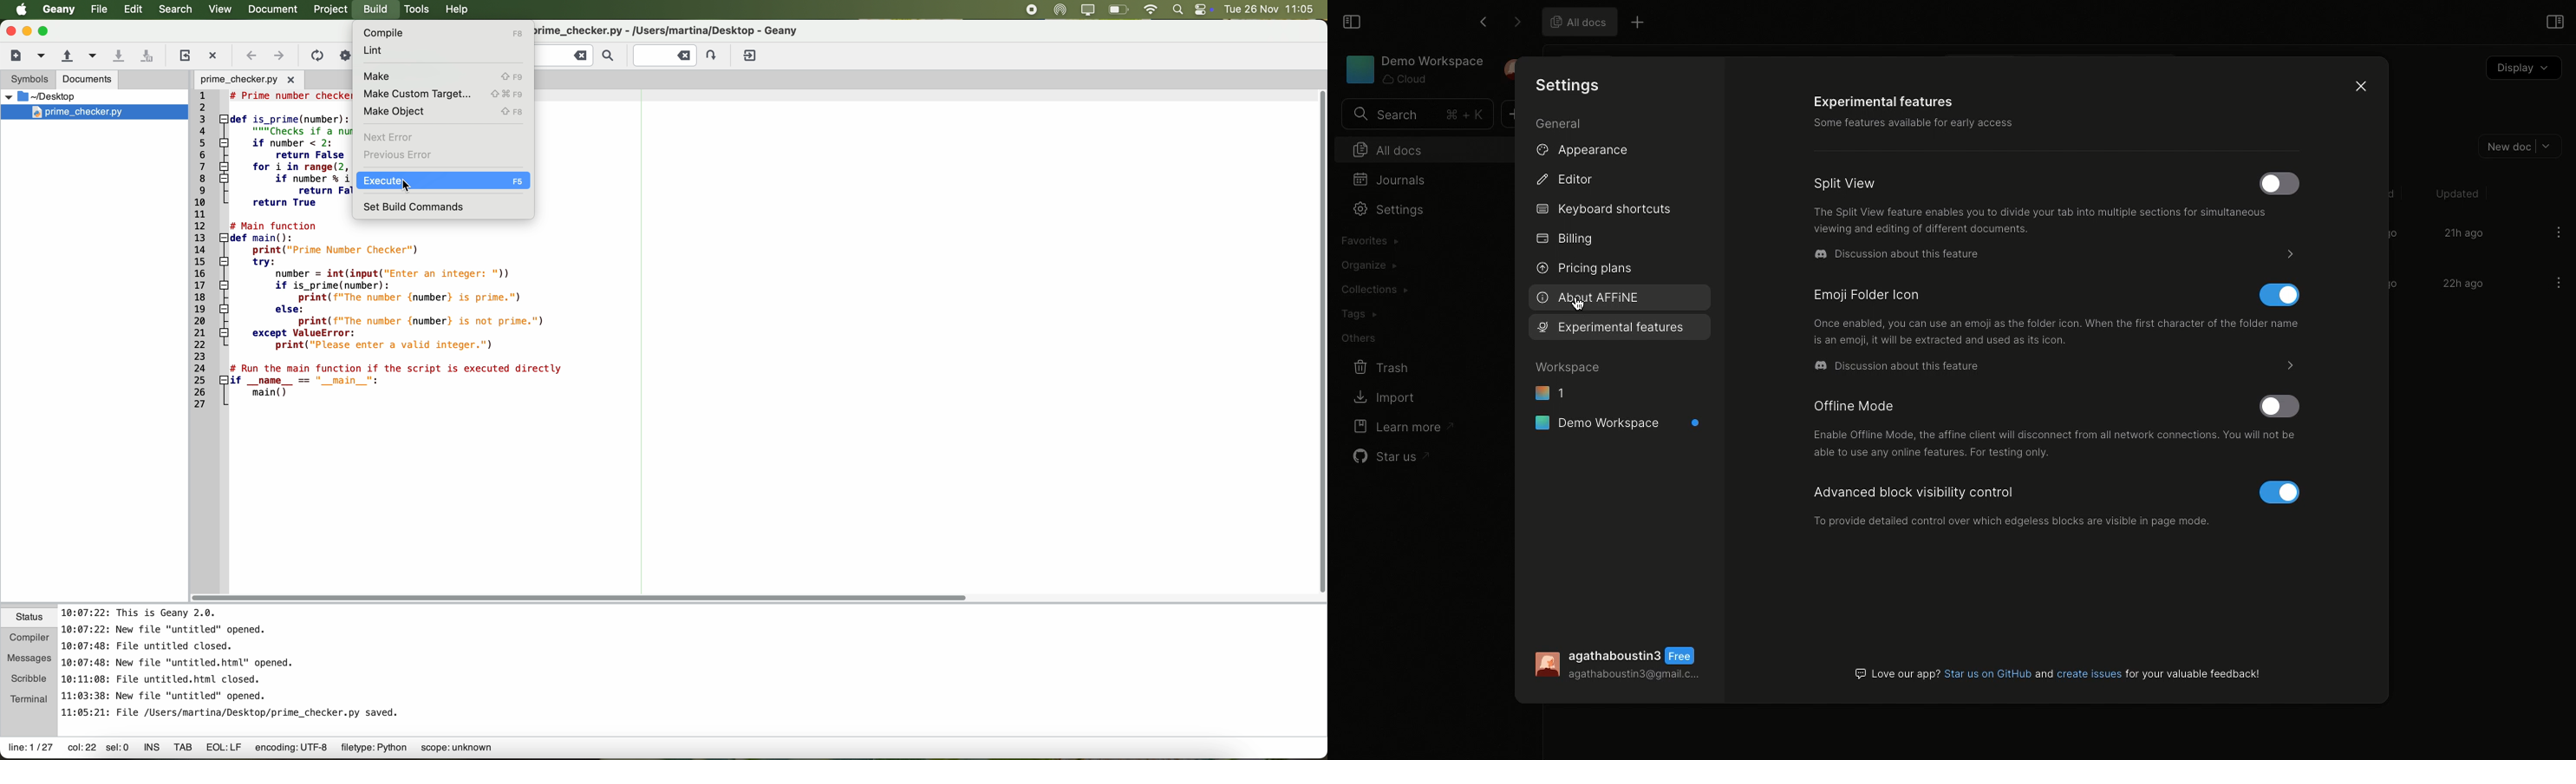 Image resolution: width=2576 pixels, height=784 pixels. What do you see at coordinates (468, 319) in the screenshot?
I see `code` at bounding box center [468, 319].